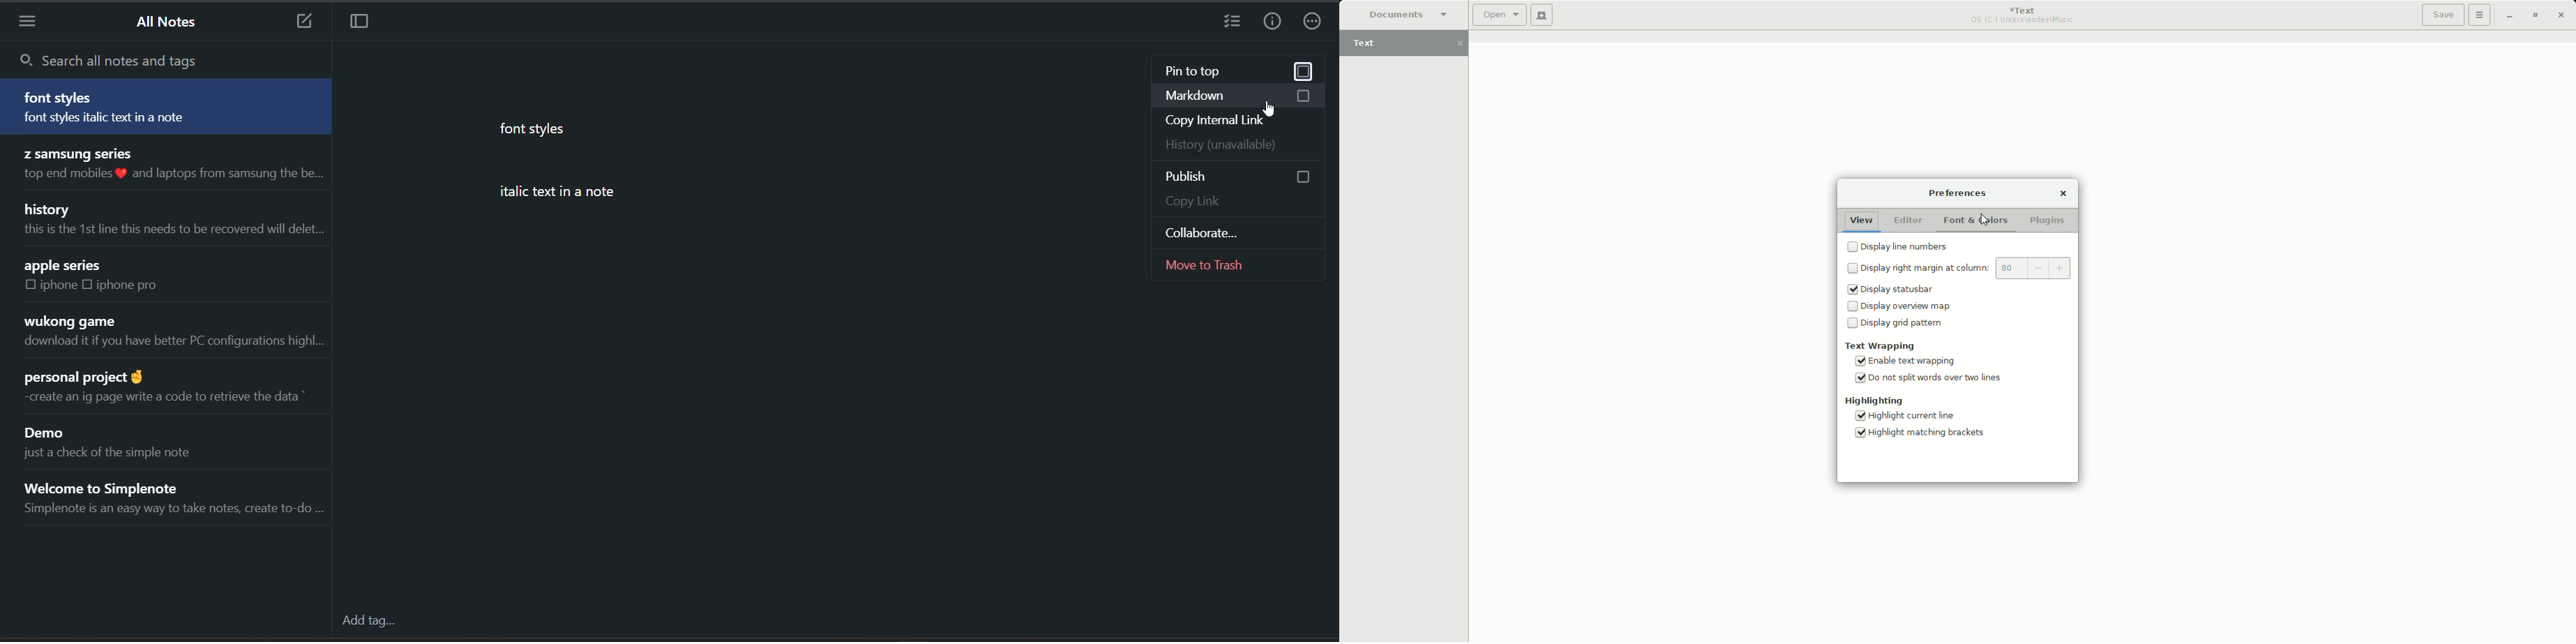 This screenshot has height=644, width=2576. Describe the element at coordinates (1275, 20) in the screenshot. I see `info` at that location.